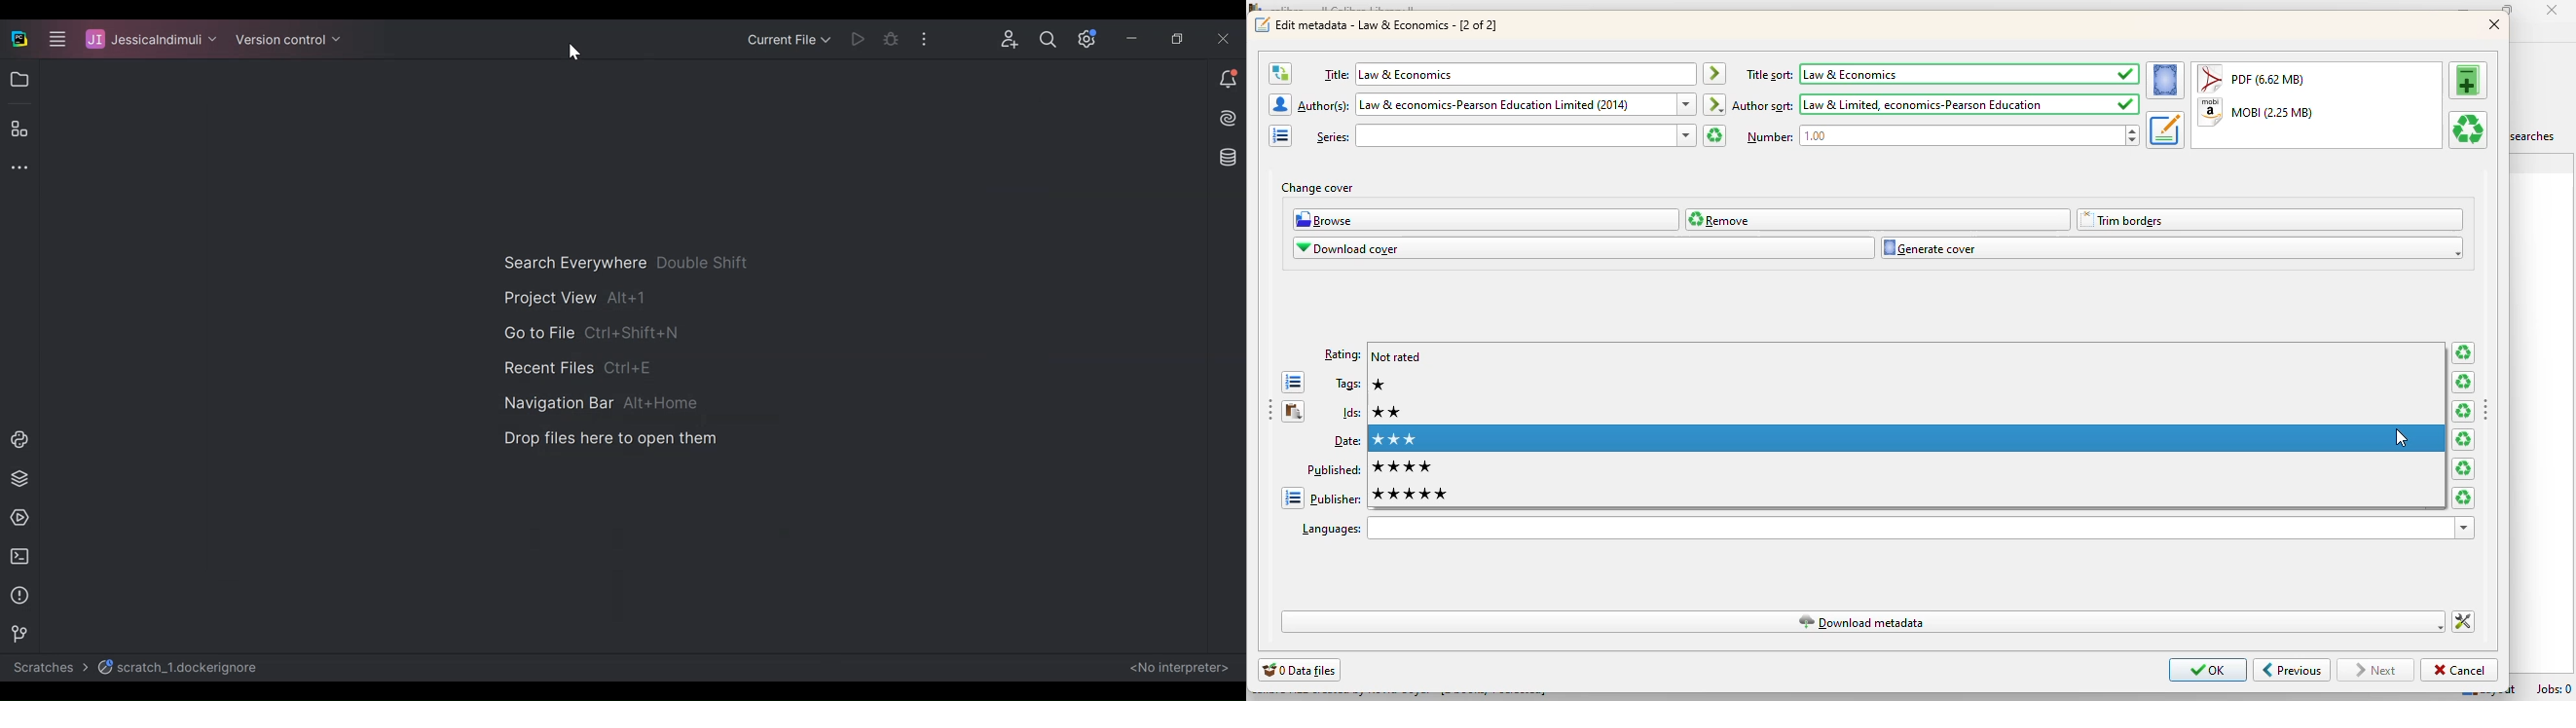  Describe the element at coordinates (1714, 74) in the screenshot. I see `immediately create the title sort entry based on the the current title entry` at that location.